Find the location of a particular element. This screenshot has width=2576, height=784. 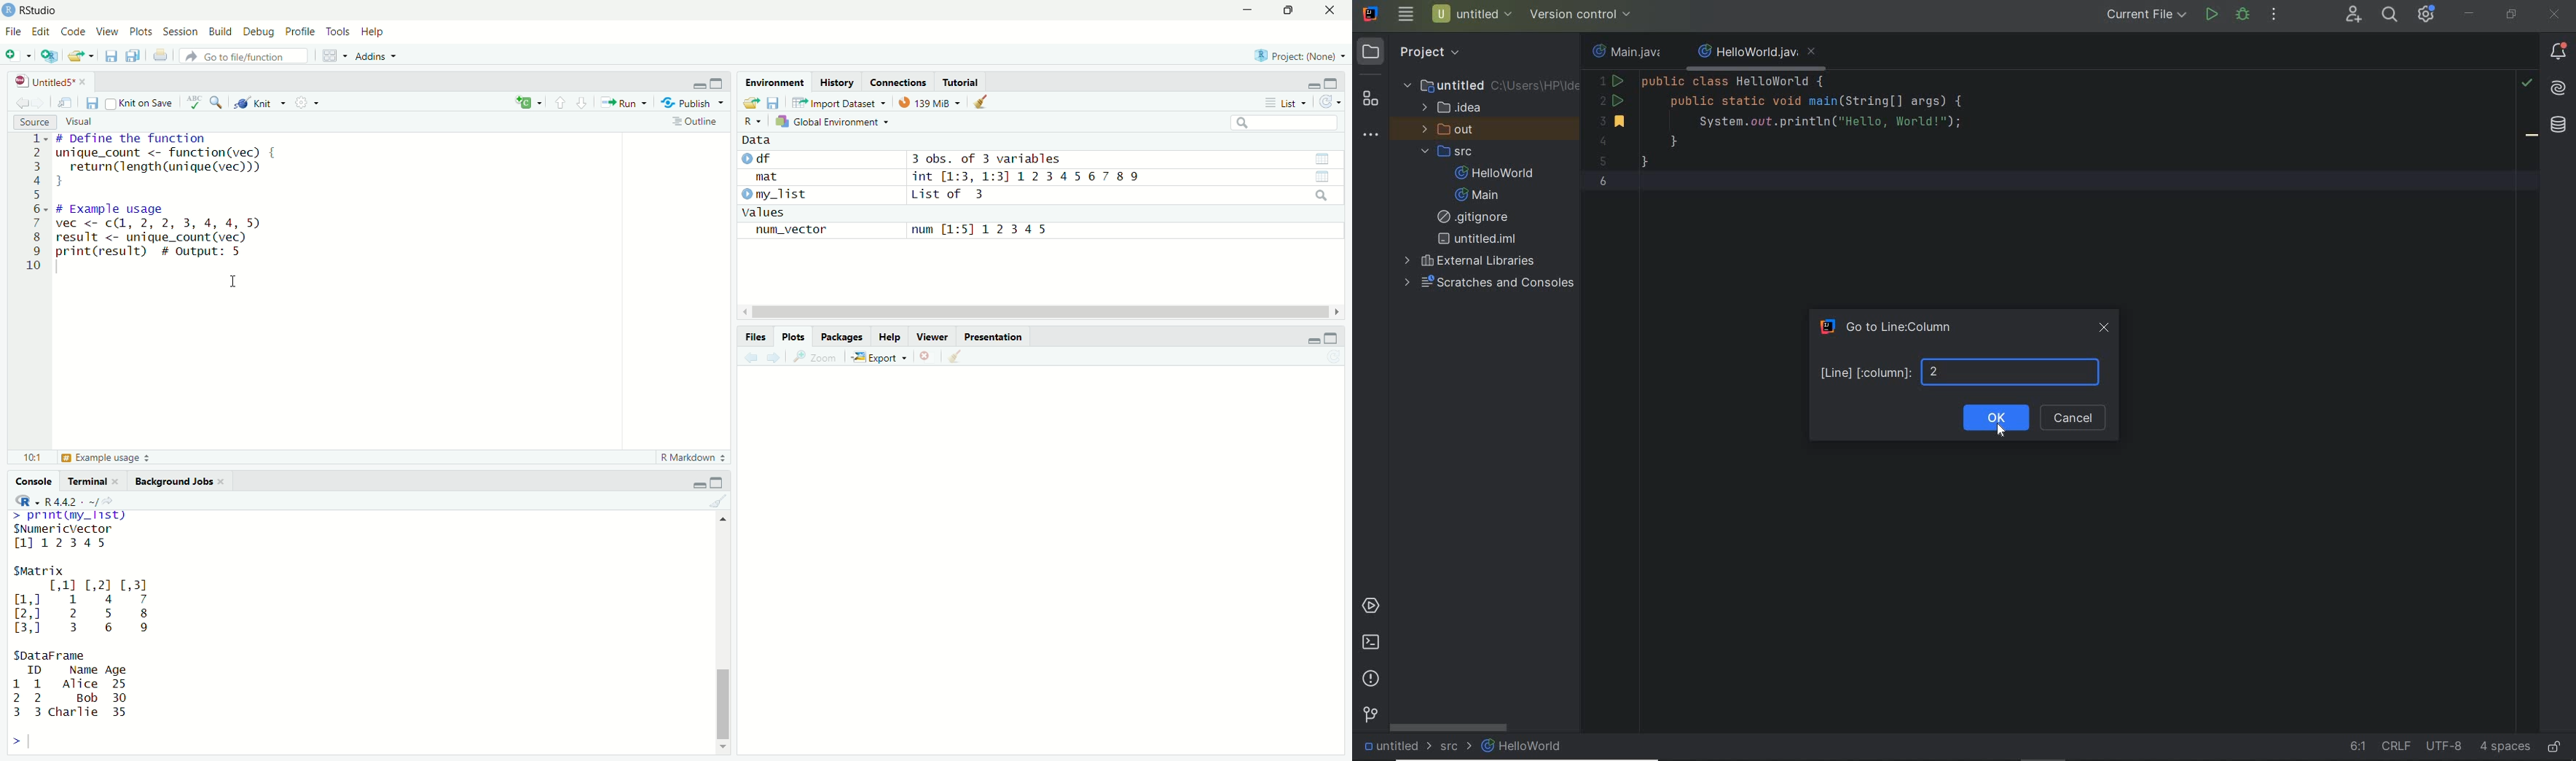

minimize is located at coordinates (699, 485).